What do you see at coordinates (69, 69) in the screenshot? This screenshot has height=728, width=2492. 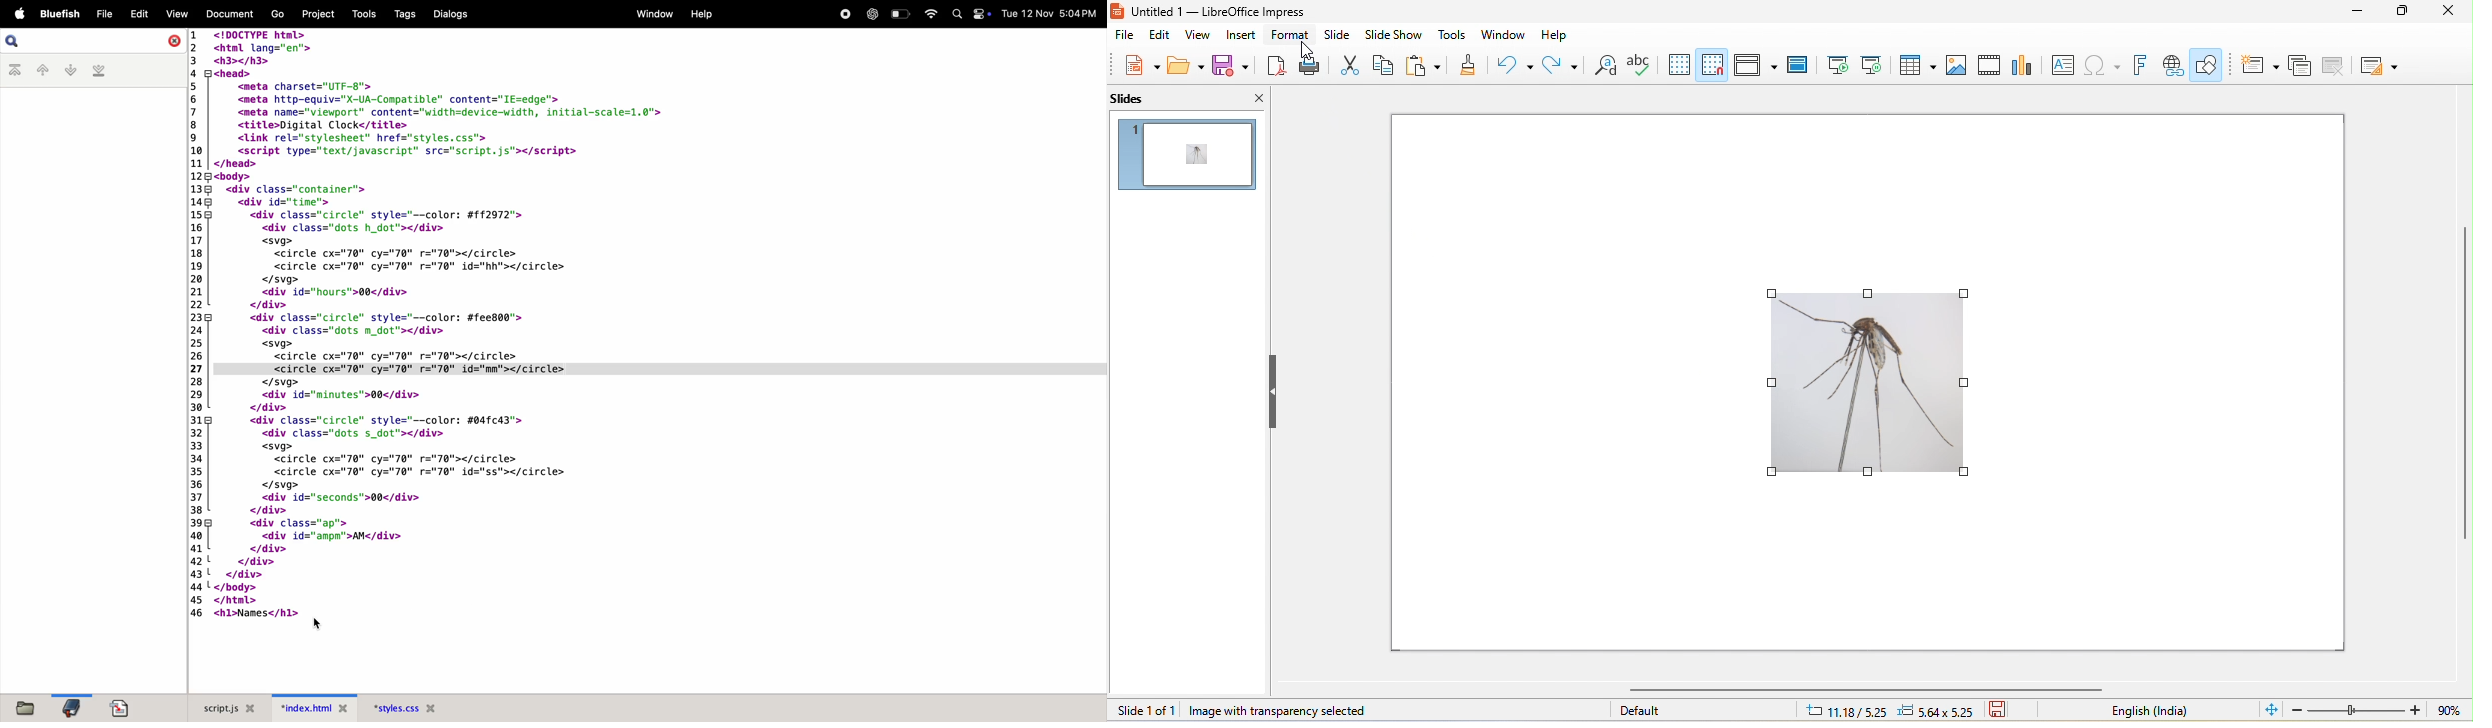 I see `nextbook mark` at bounding box center [69, 69].